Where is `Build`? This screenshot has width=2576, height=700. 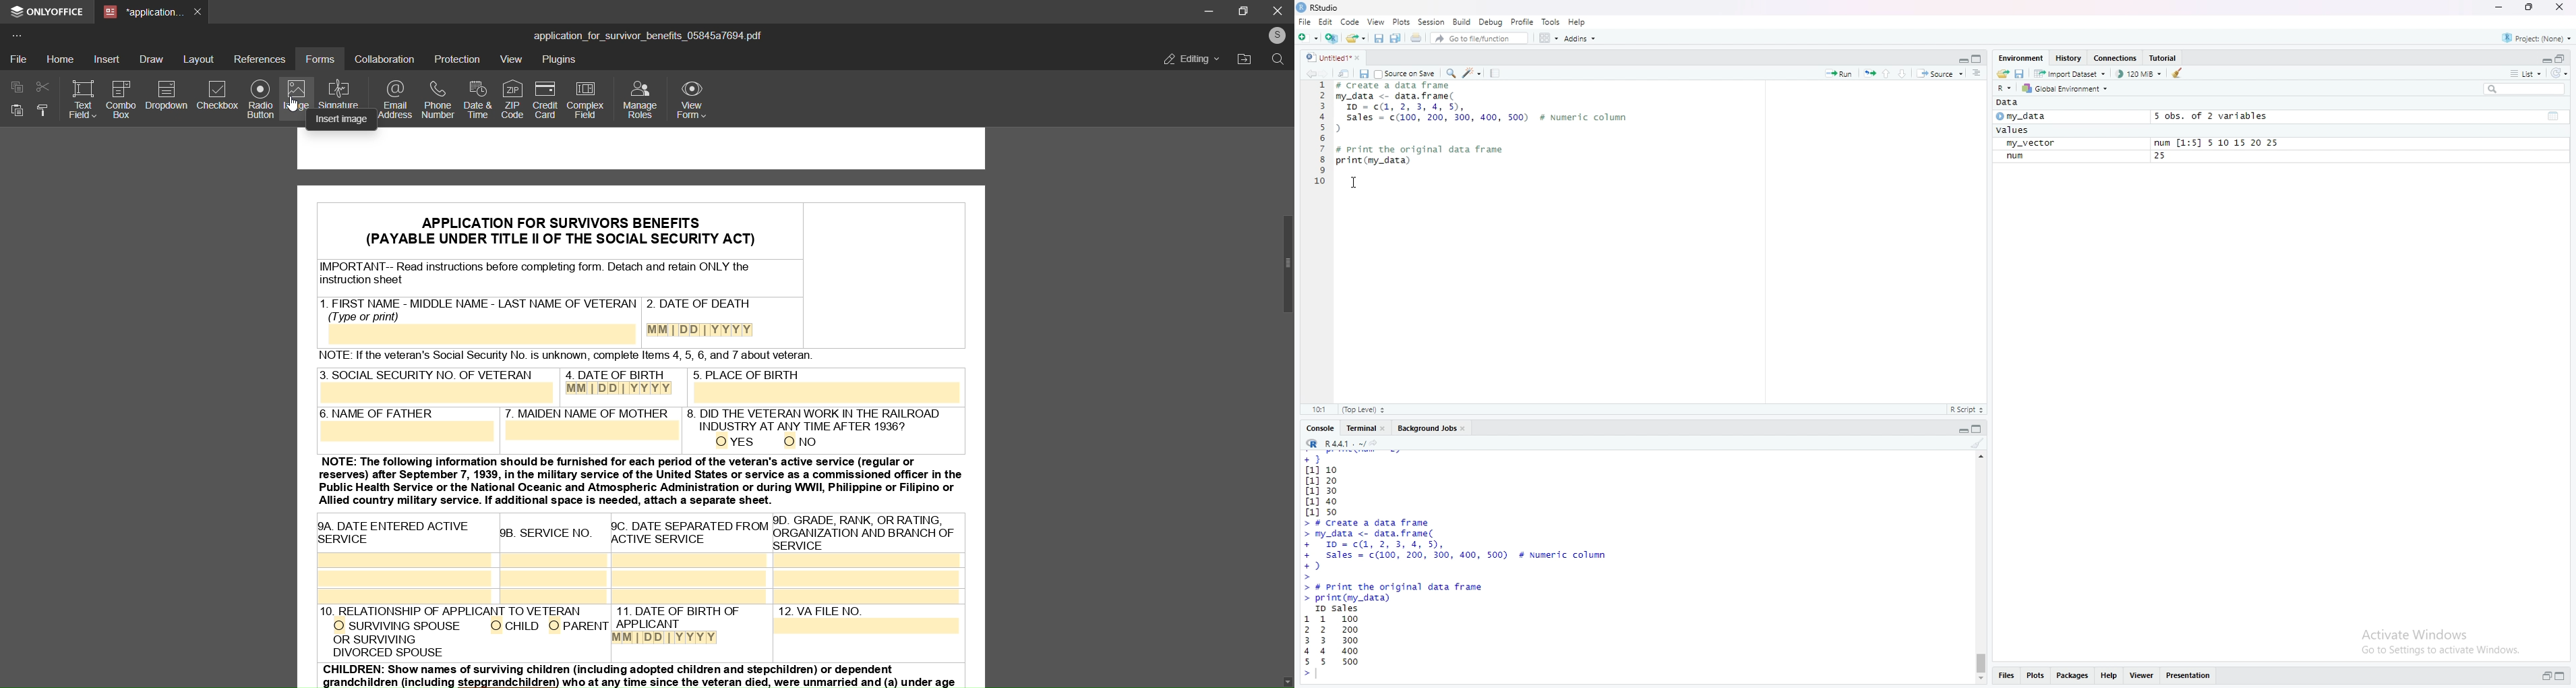
Build is located at coordinates (1462, 21).